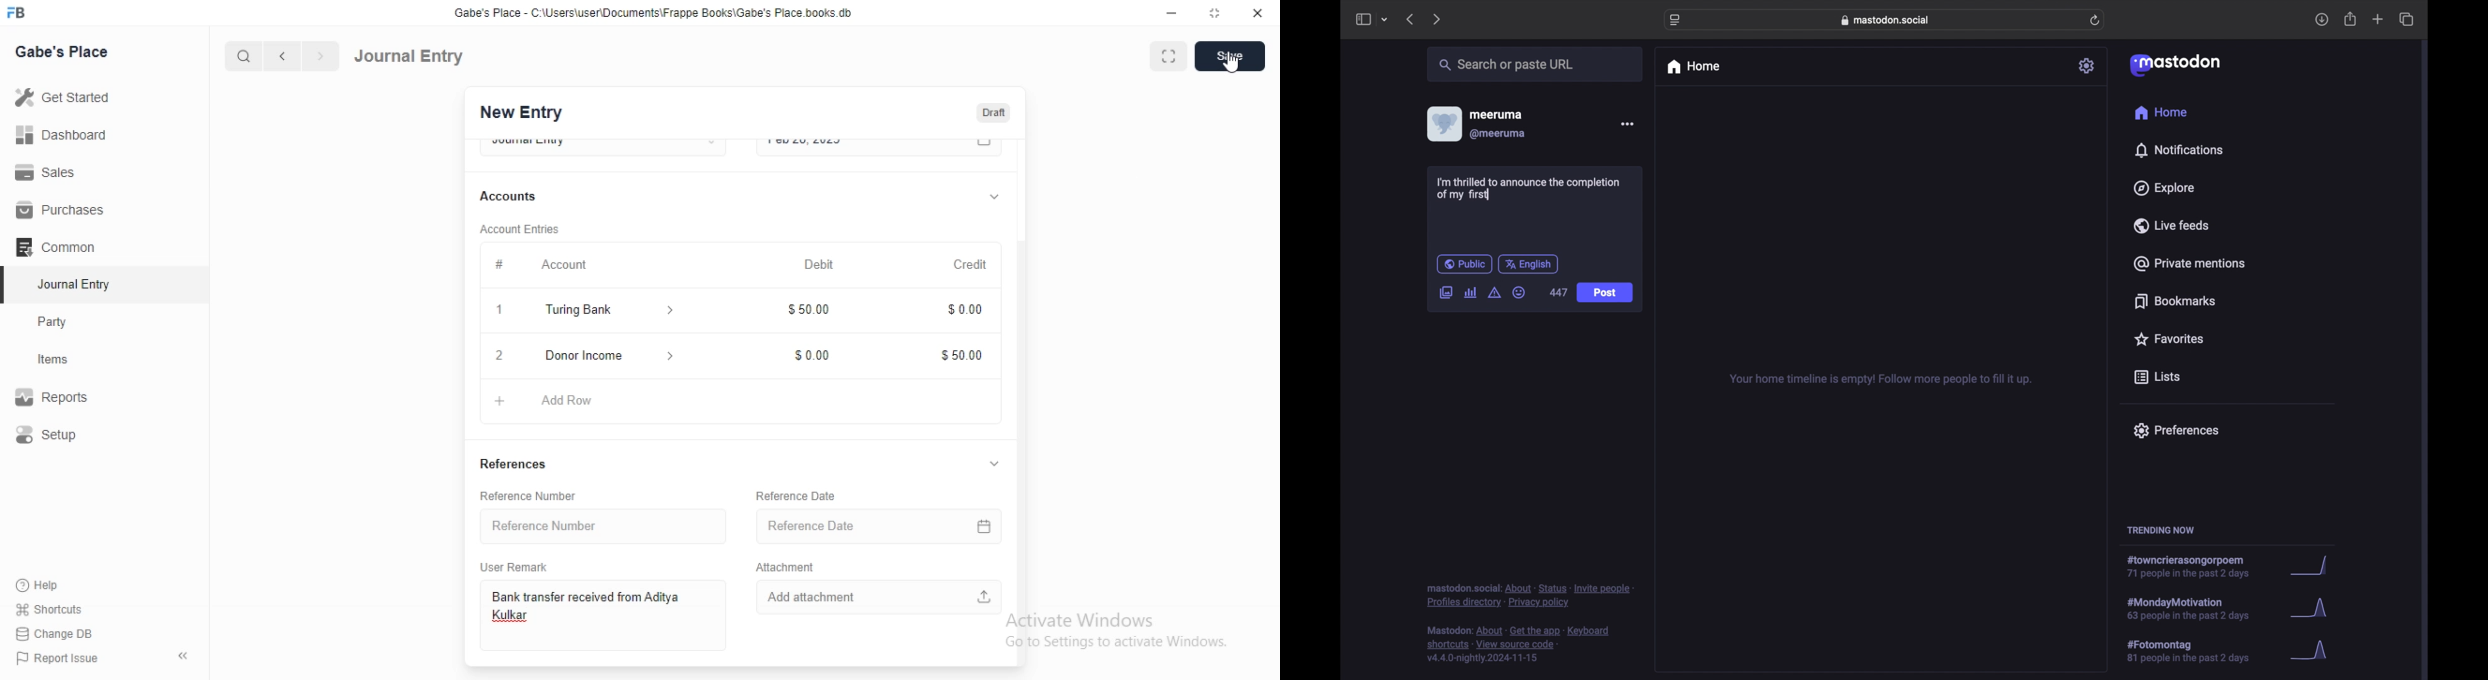 The width and height of the screenshot is (2492, 700). Describe the element at coordinates (2194, 567) in the screenshot. I see `hashtag trend` at that location.